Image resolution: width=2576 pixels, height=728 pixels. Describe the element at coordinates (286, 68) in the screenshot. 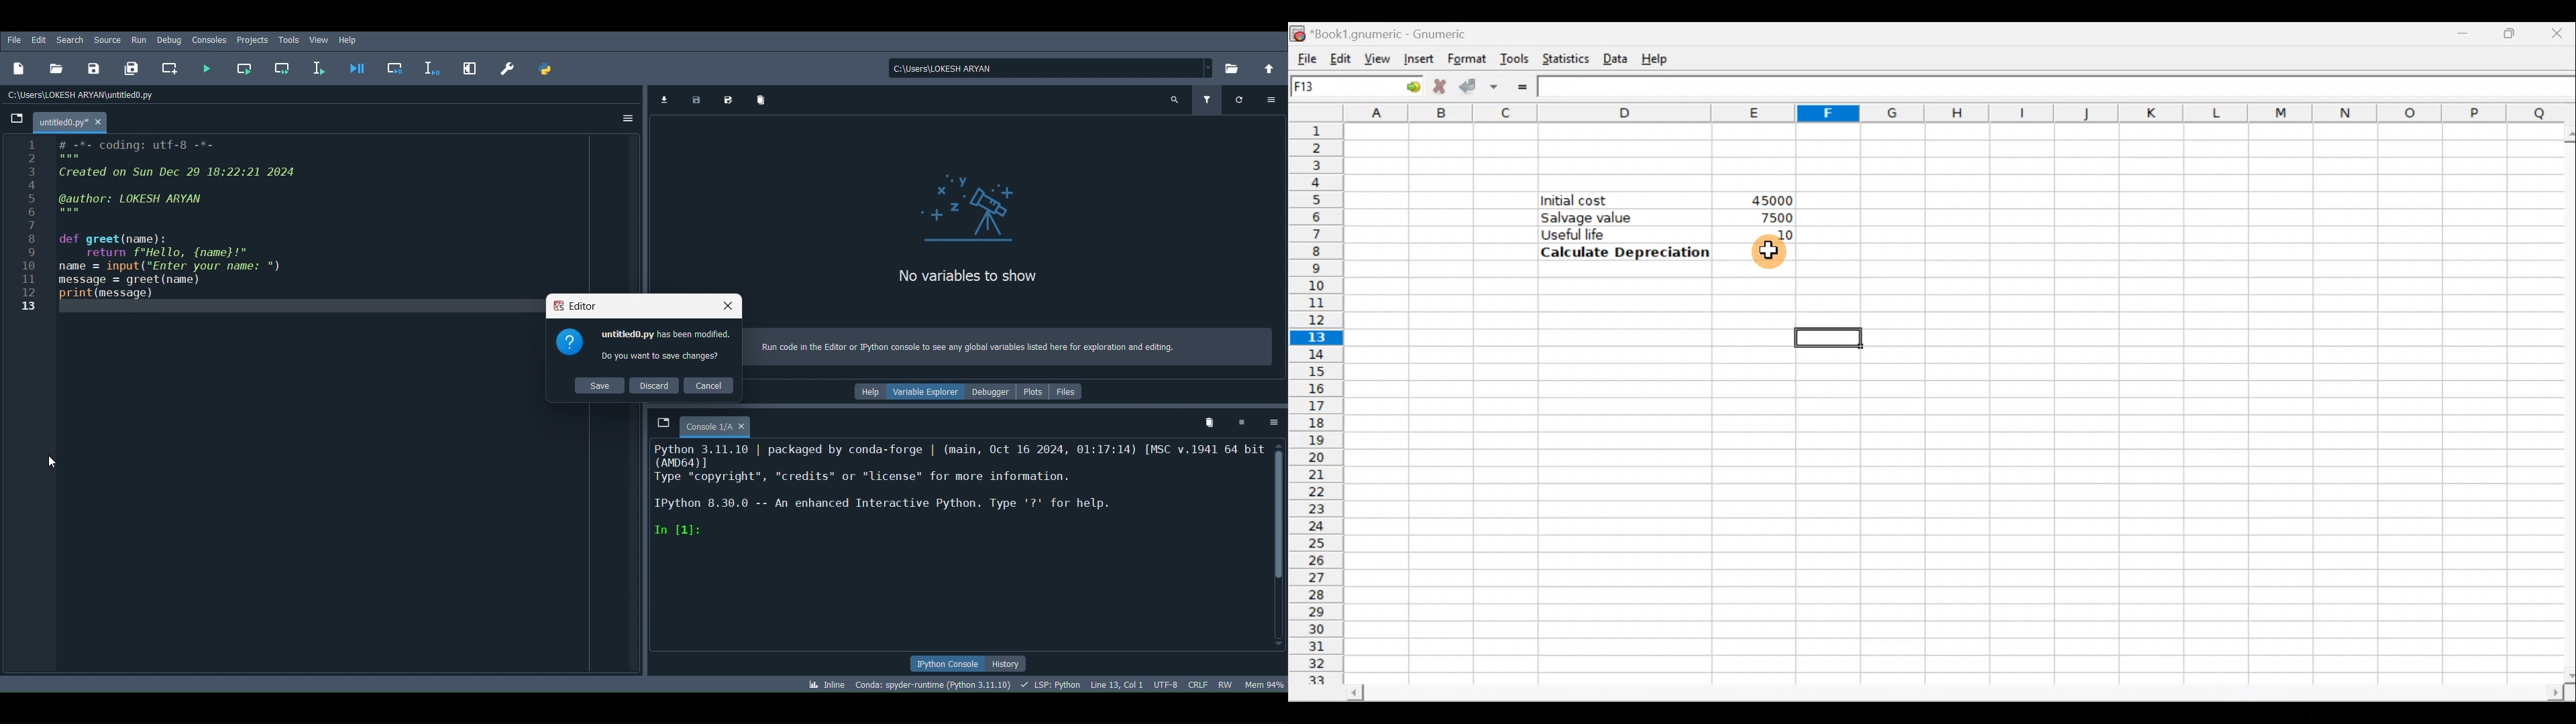

I see `Run current cell and go to the next one (Shift + Return)` at that location.